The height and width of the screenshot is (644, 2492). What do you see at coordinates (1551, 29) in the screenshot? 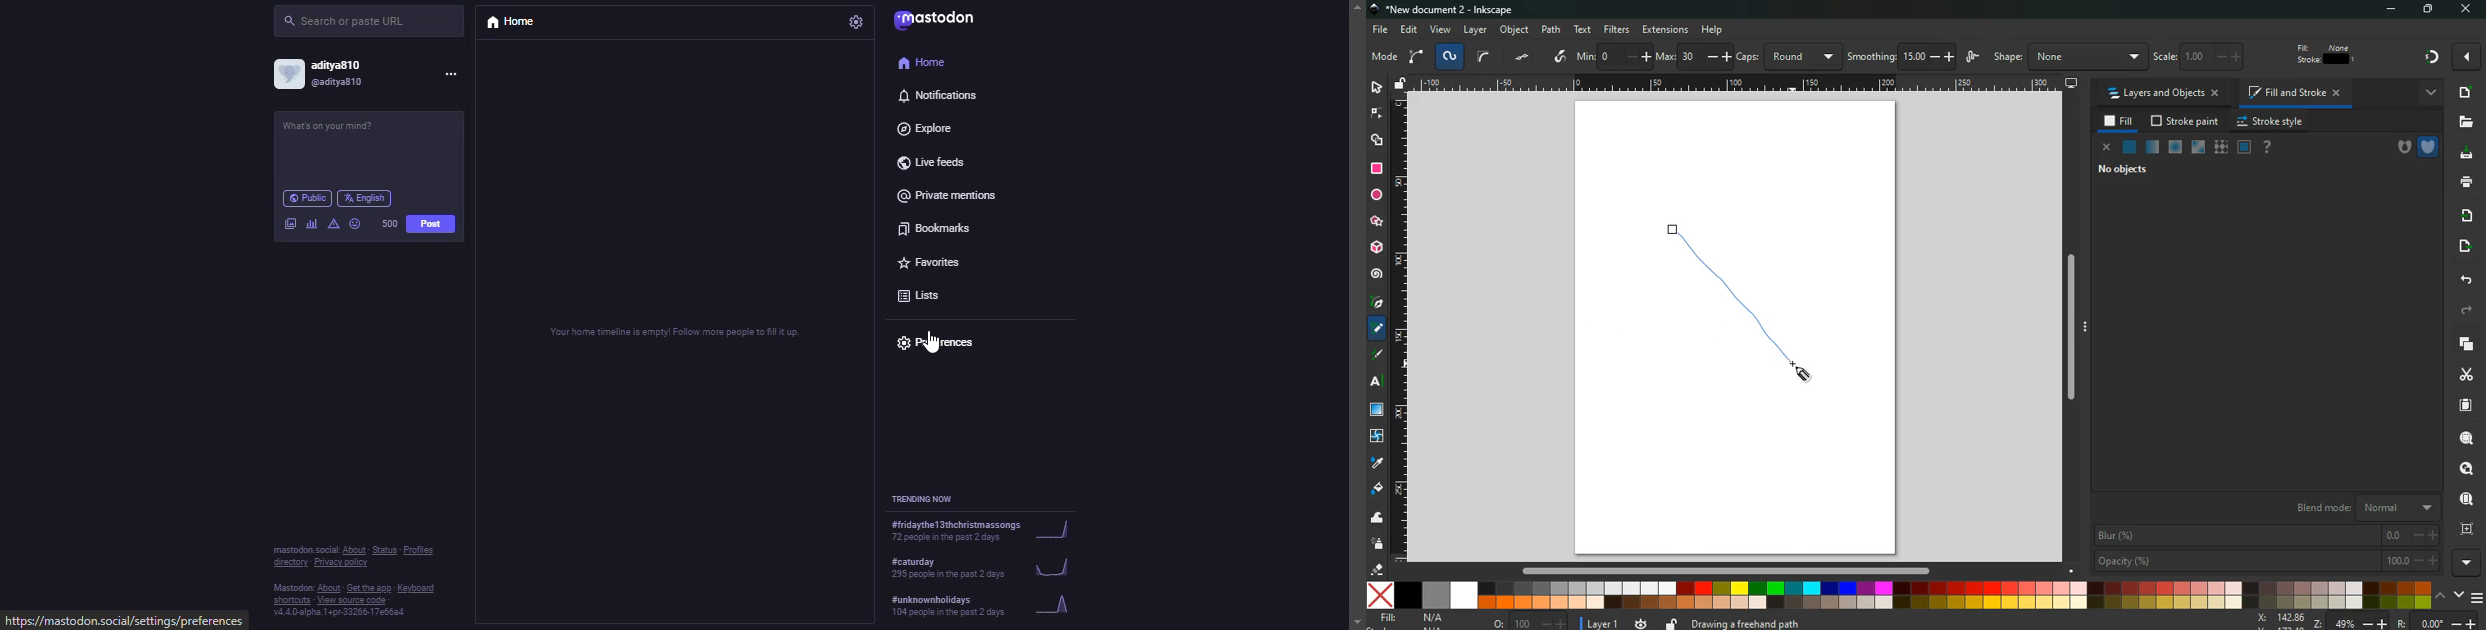
I see `path` at bounding box center [1551, 29].